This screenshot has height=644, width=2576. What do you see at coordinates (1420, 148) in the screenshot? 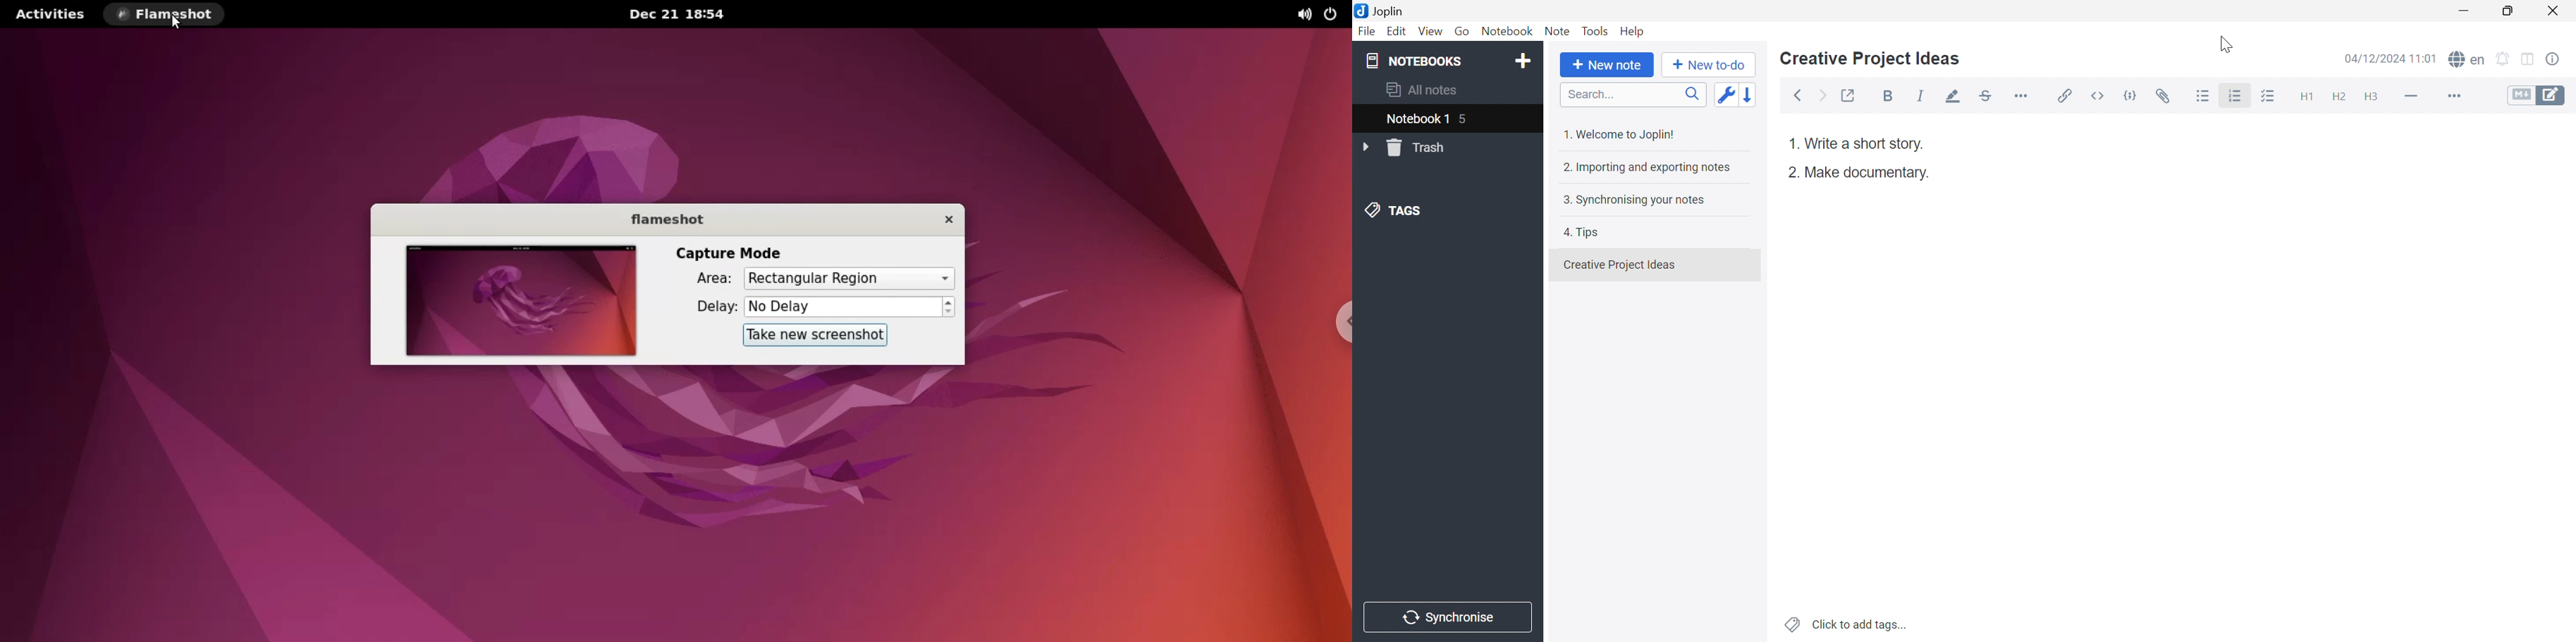
I see `Trash` at bounding box center [1420, 148].